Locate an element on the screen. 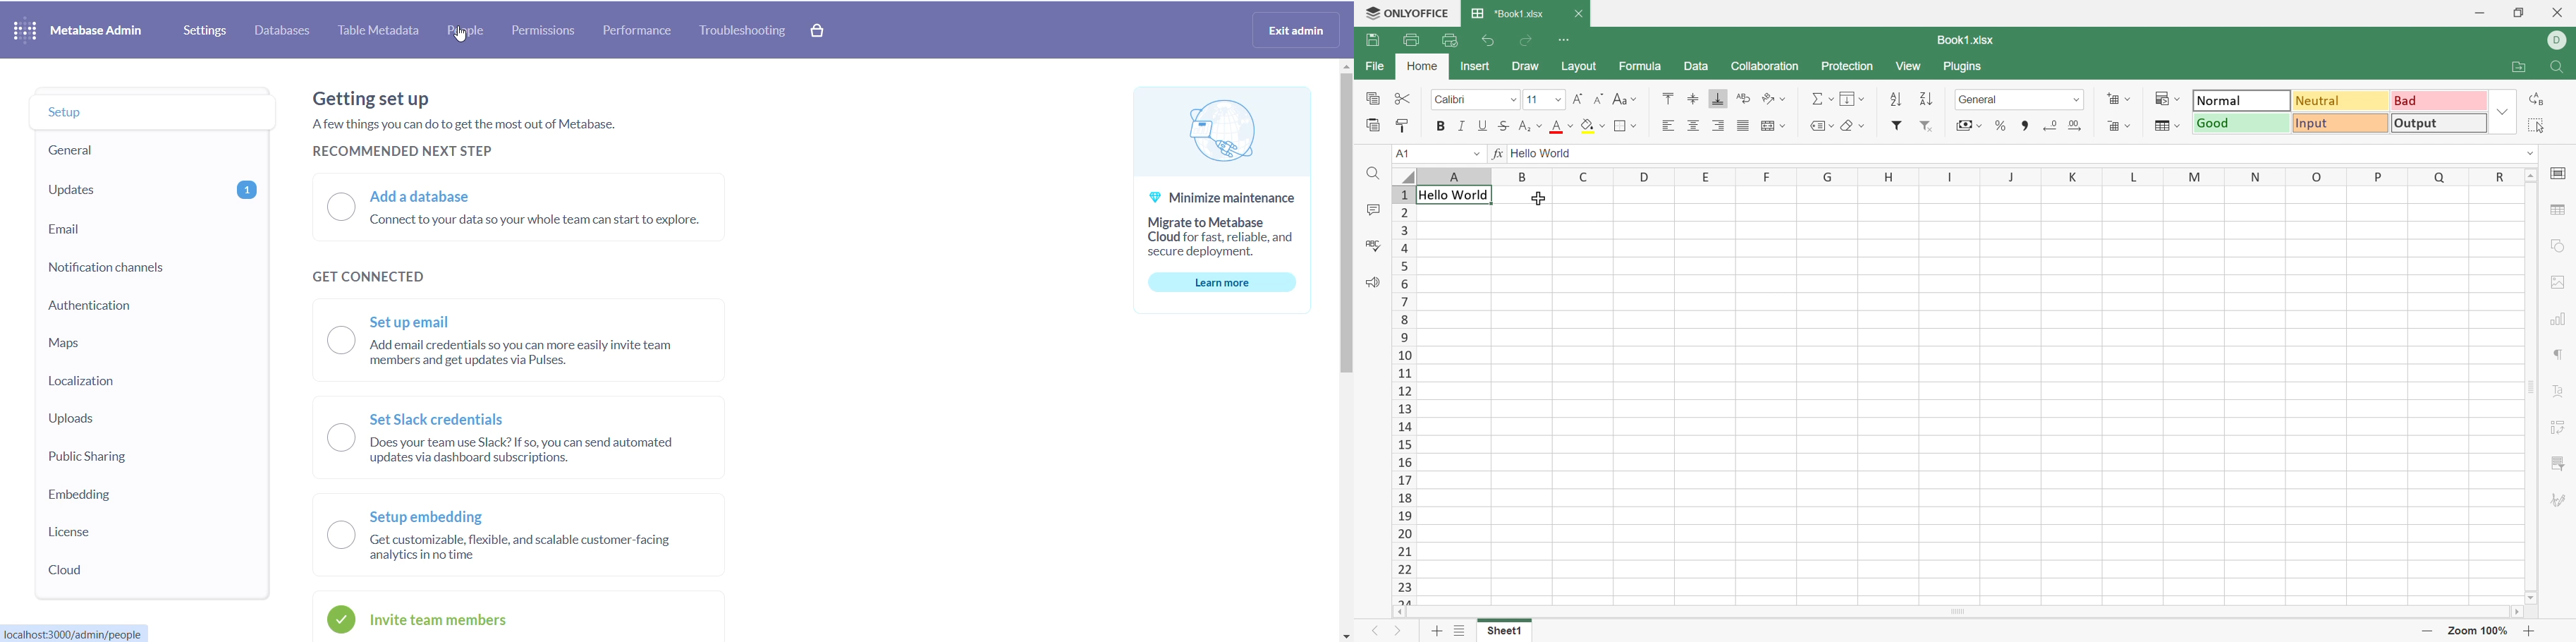  Font color is located at coordinates (1562, 125).